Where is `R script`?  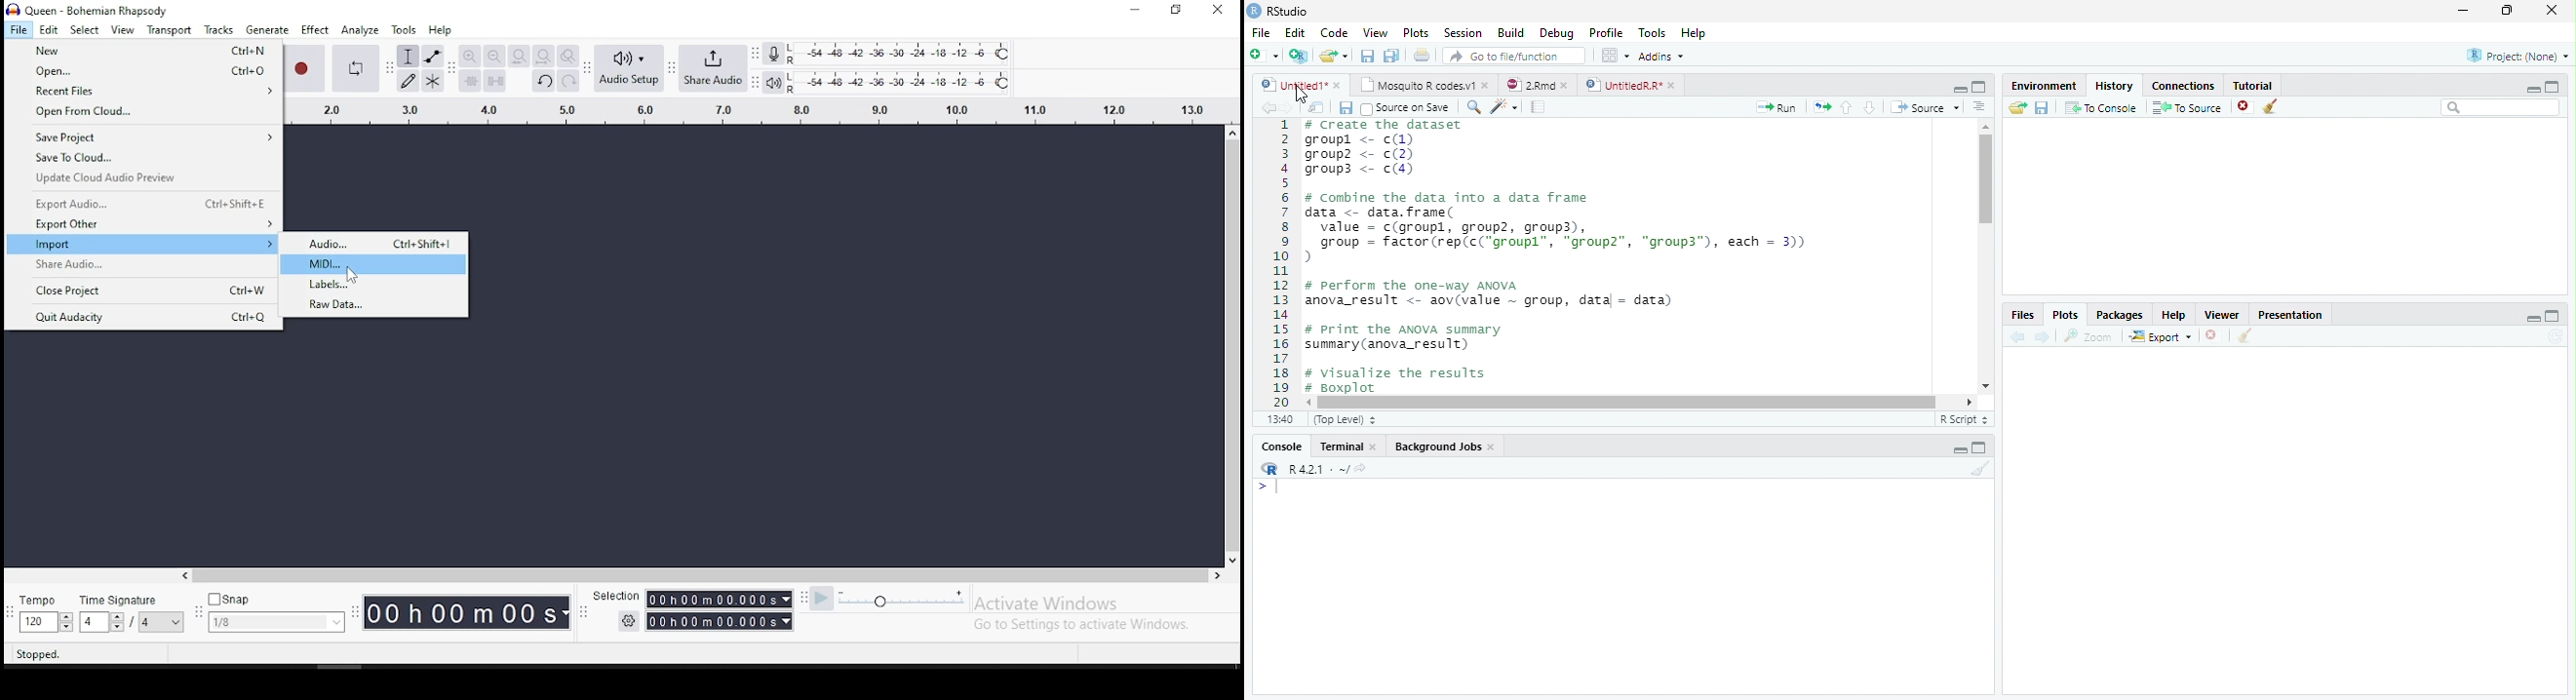
R script is located at coordinates (1962, 418).